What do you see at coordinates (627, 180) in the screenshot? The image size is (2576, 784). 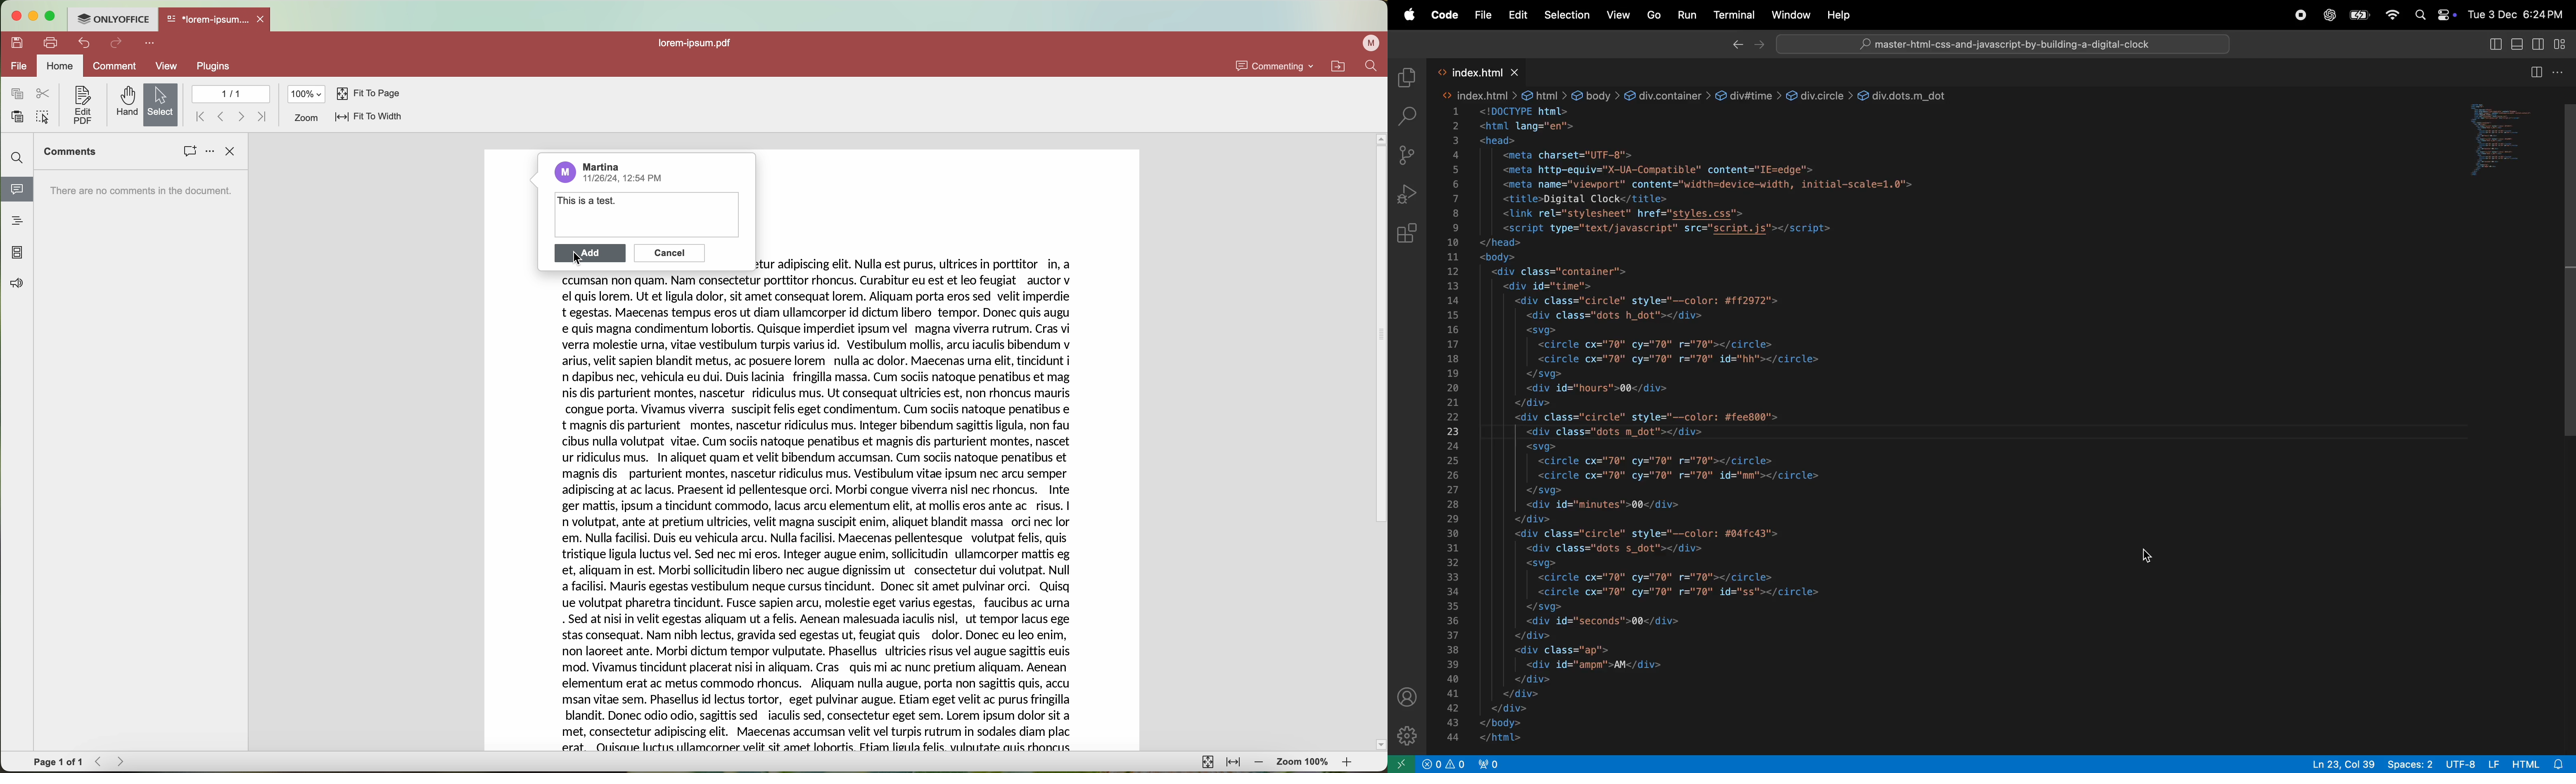 I see `date and hour` at bounding box center [627, 180].